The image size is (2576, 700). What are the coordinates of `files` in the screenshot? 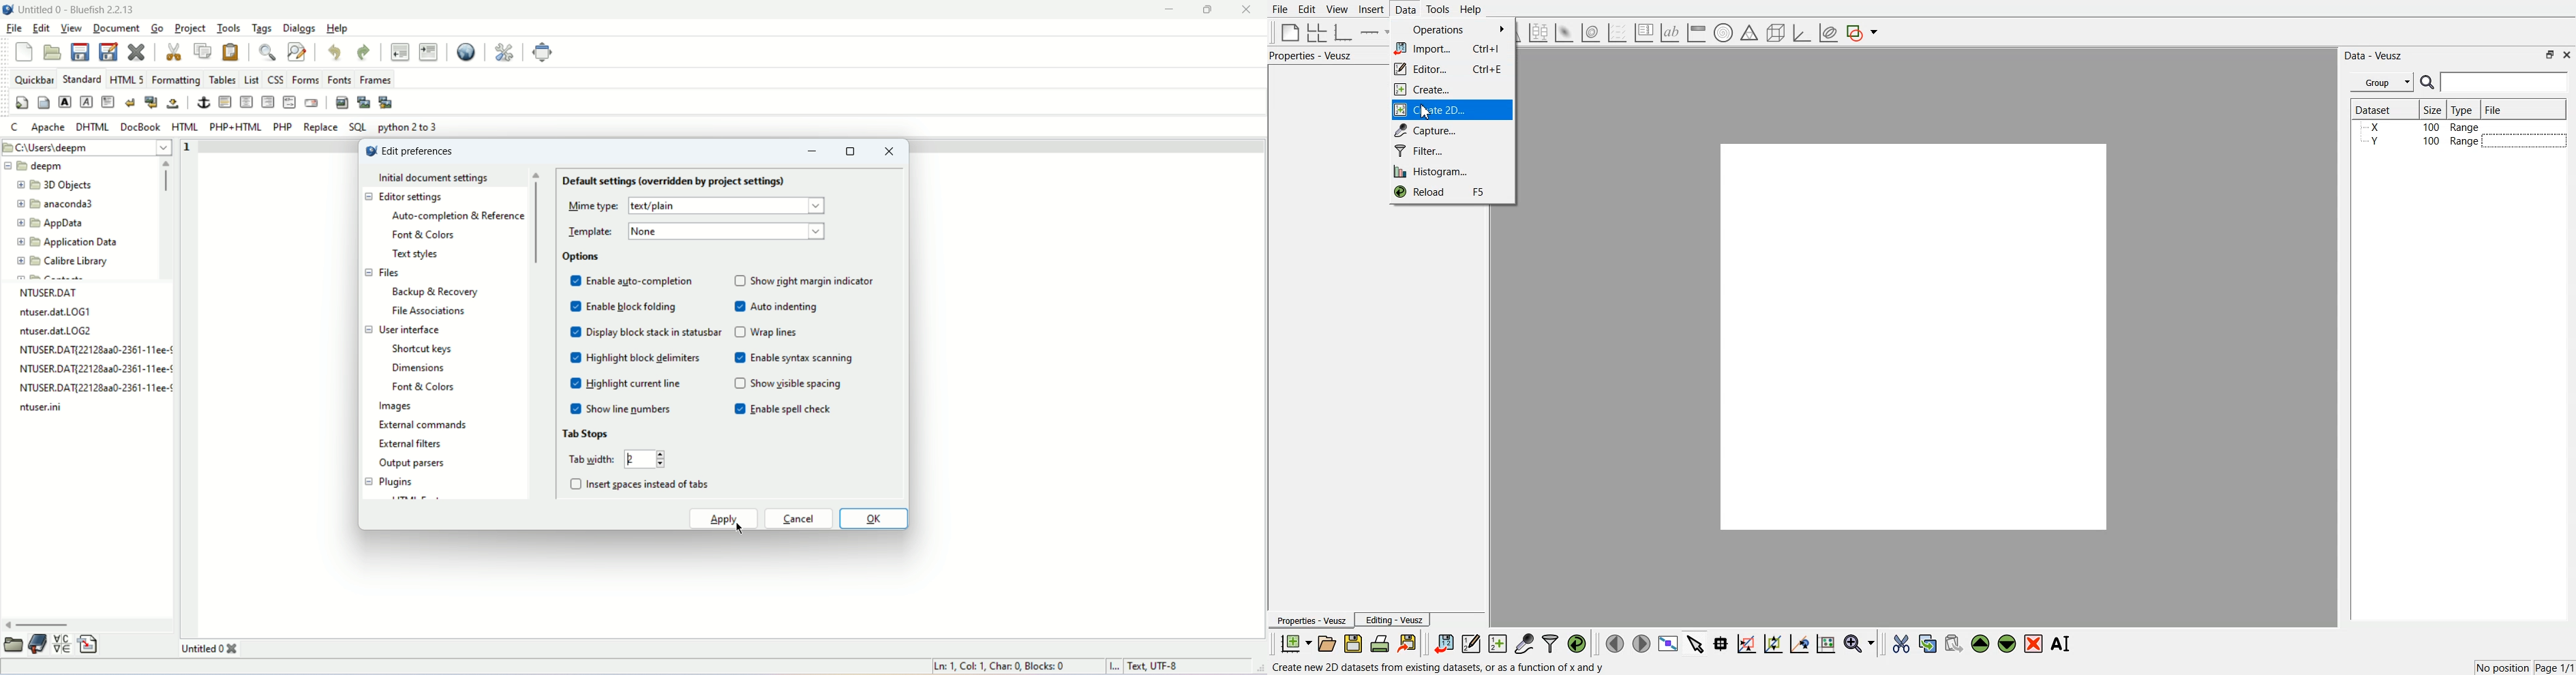 It's located at (381, 273).